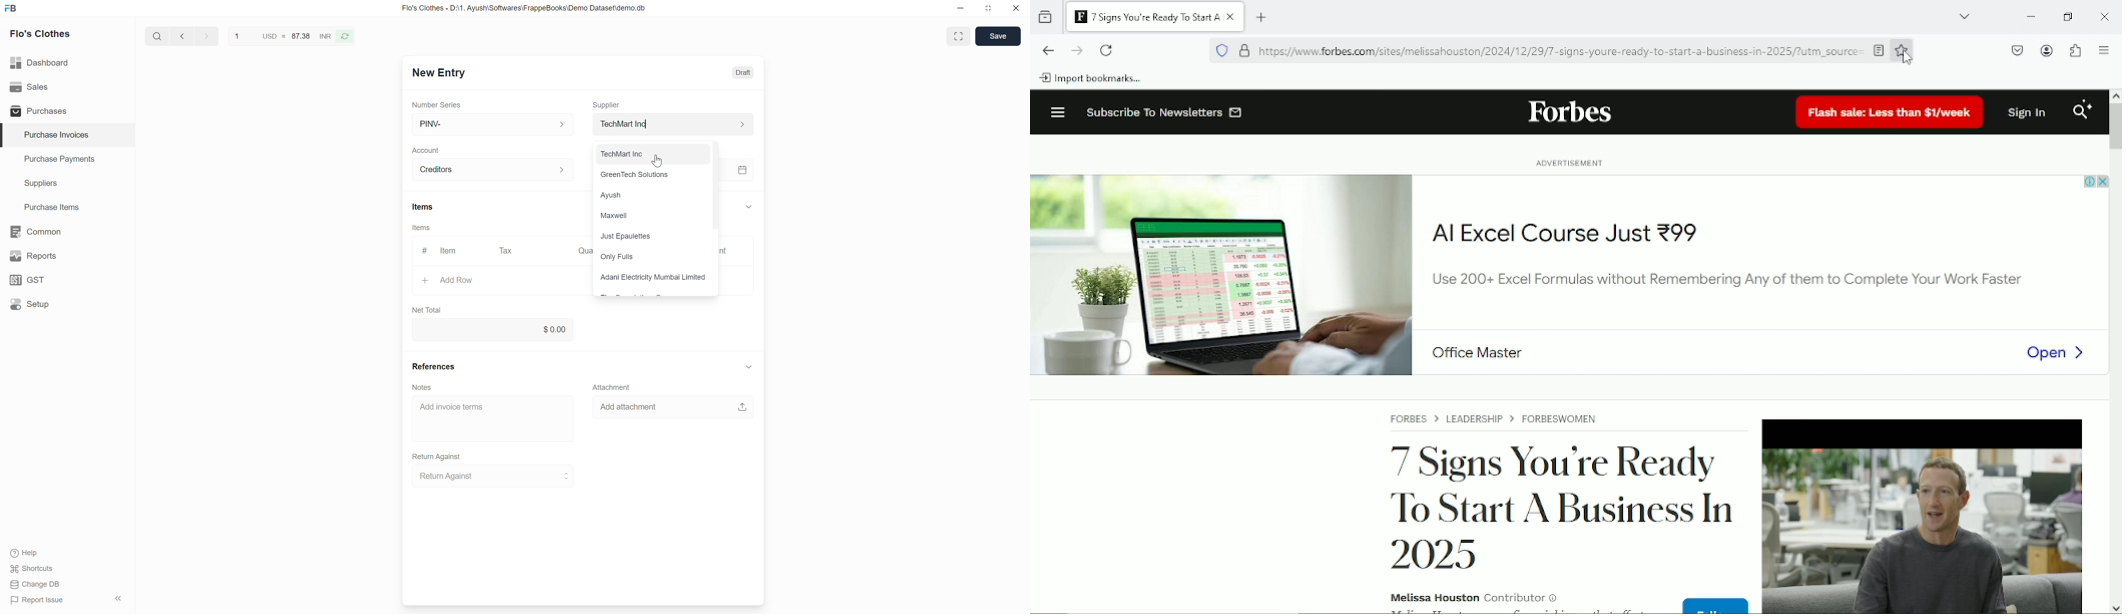  Describe the element at coordinates (423, 248) in the screenshot. I see `#` at that location.